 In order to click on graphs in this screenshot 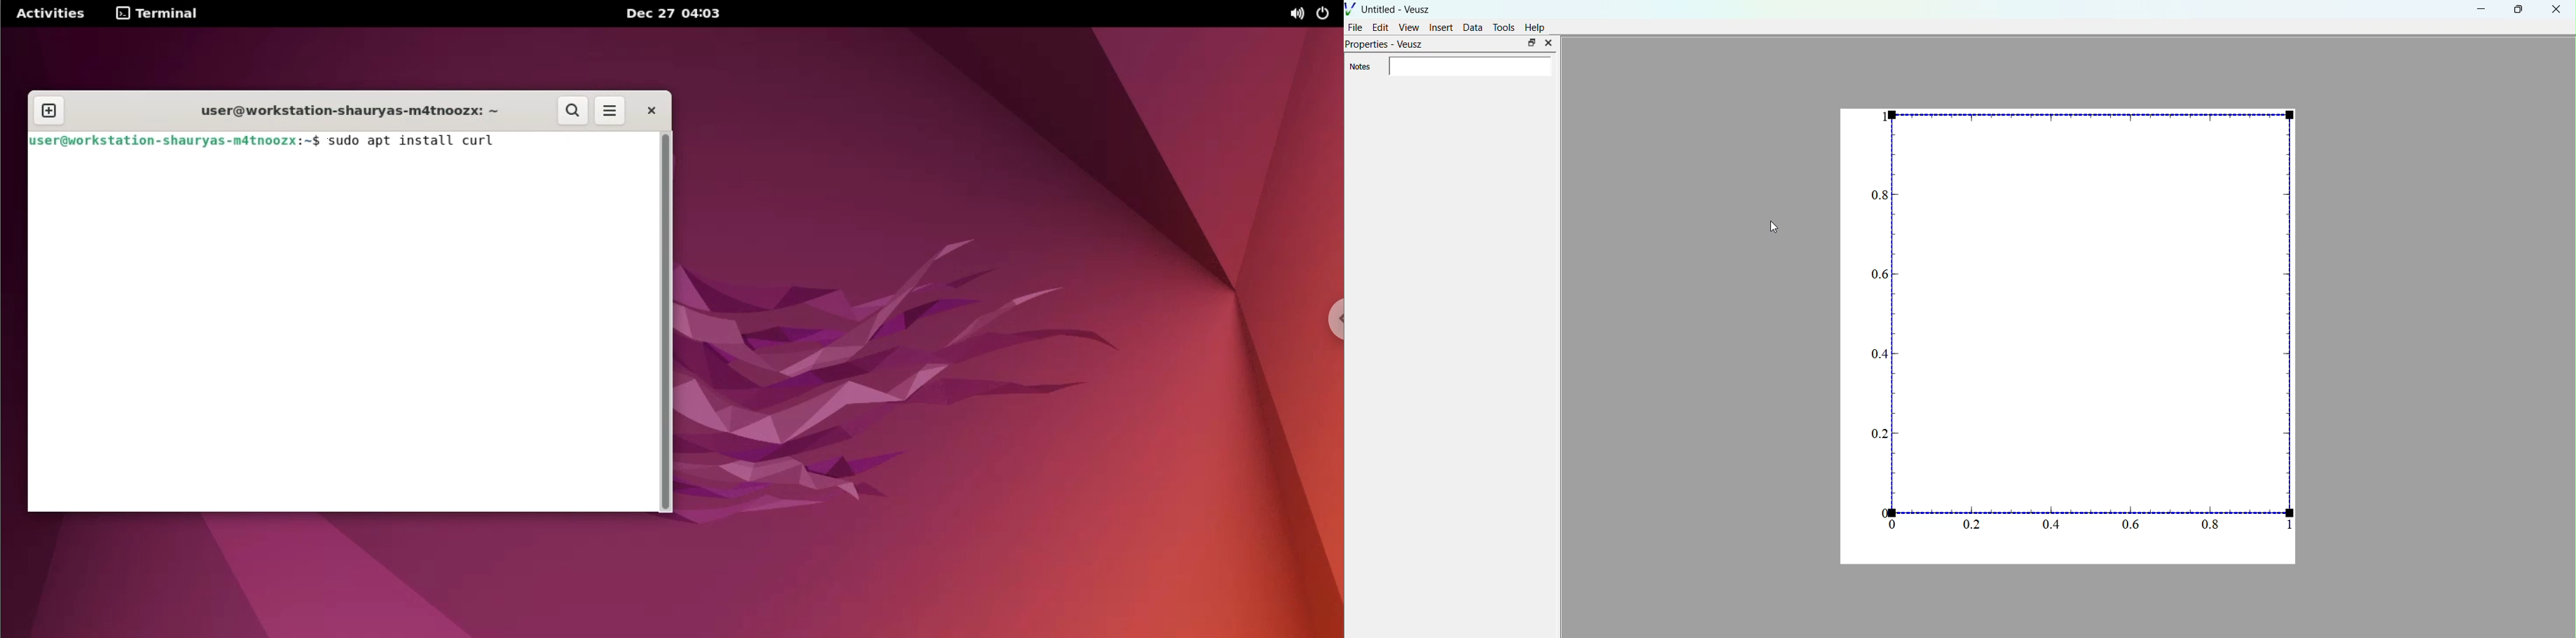, I will do `click(2070, 335)`.